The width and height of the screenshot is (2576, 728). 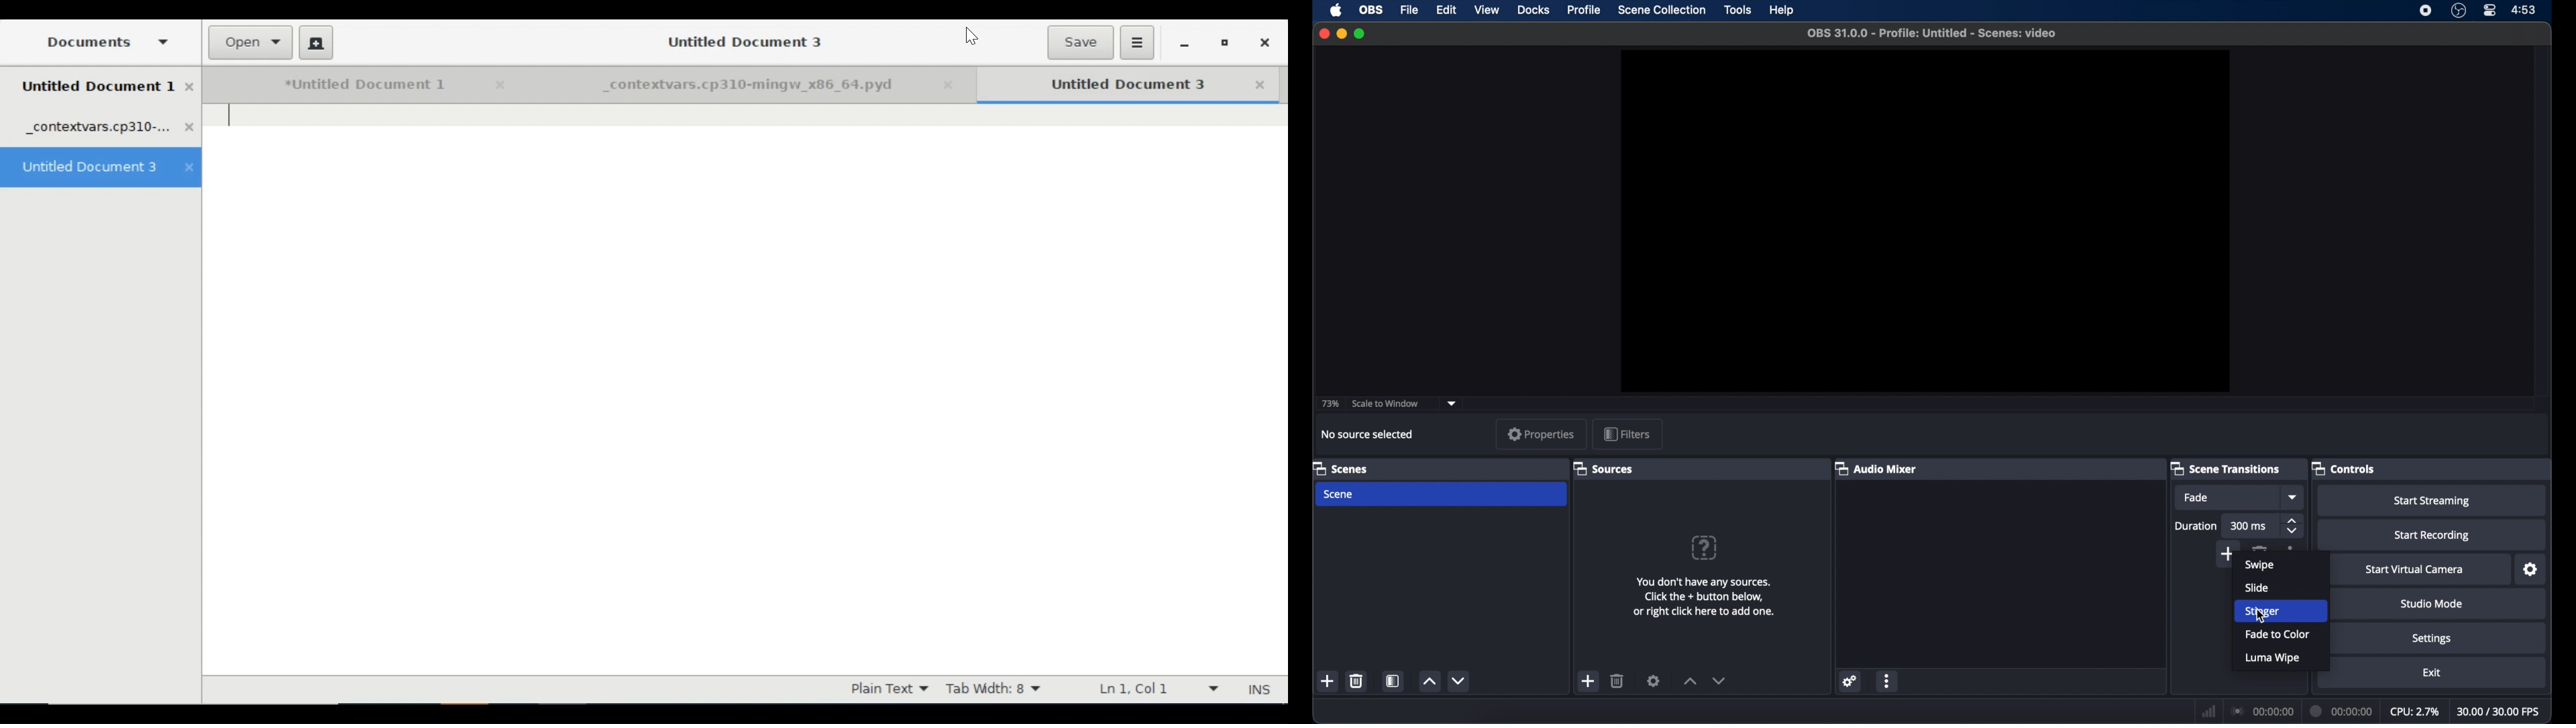 What do you see at coordinates (1446, 9) in the screenshot?
I see `edit` at bounding box center [1446, 9].